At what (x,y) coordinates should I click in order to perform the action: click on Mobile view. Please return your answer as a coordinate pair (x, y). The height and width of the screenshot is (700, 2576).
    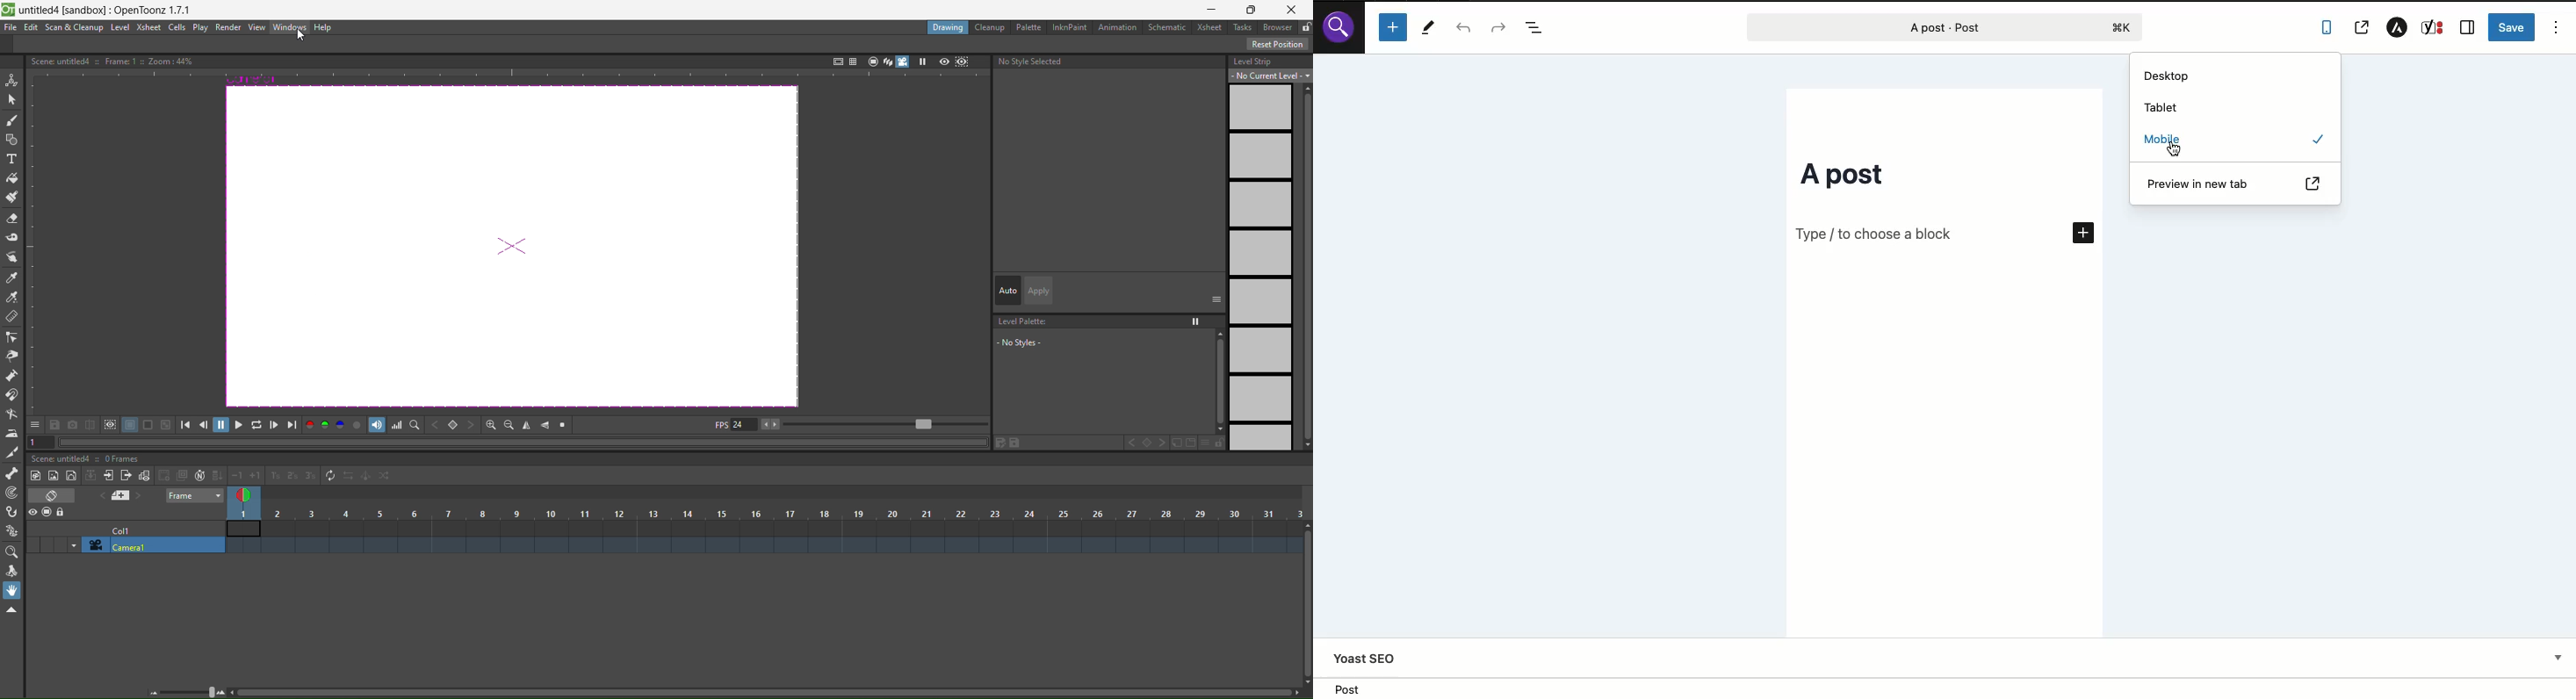
    Looking at the image, I should click on (1947, 452).